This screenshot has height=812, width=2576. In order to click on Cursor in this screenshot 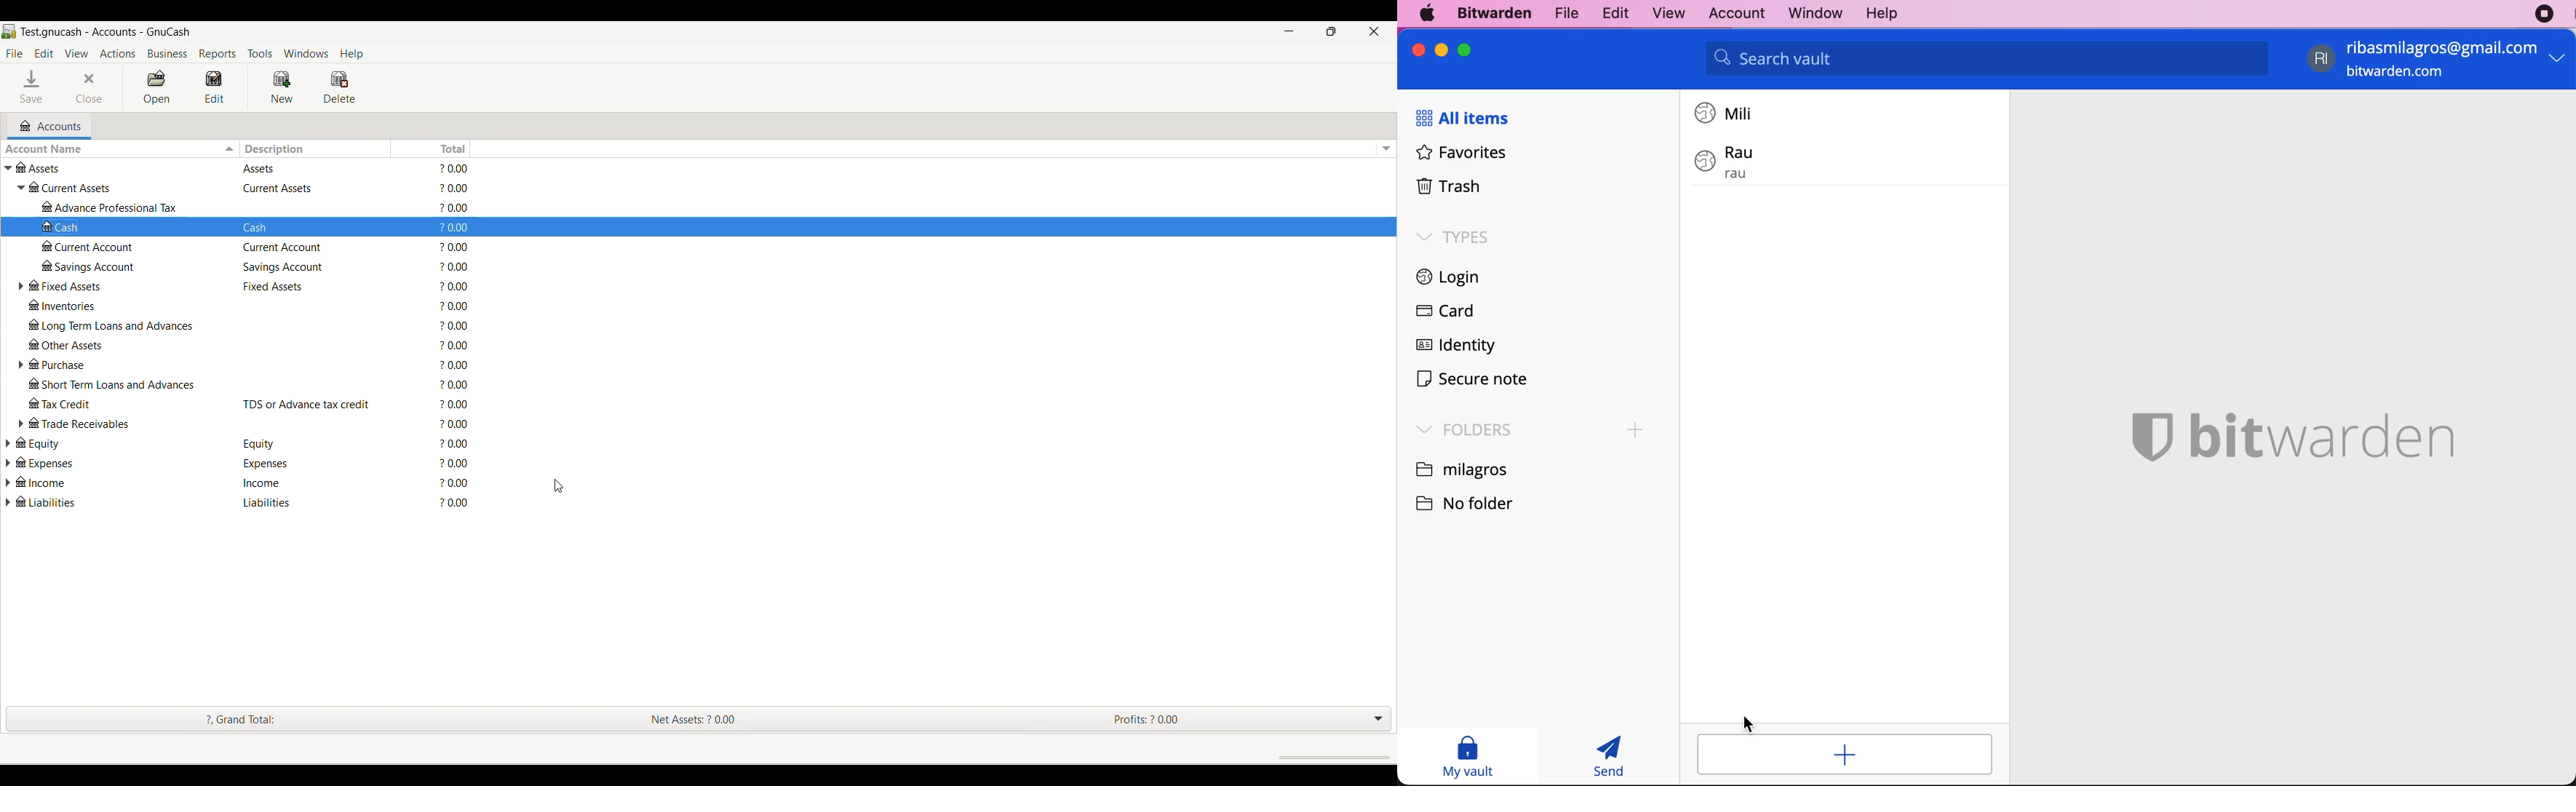, I will do `click(1748, 724)`.